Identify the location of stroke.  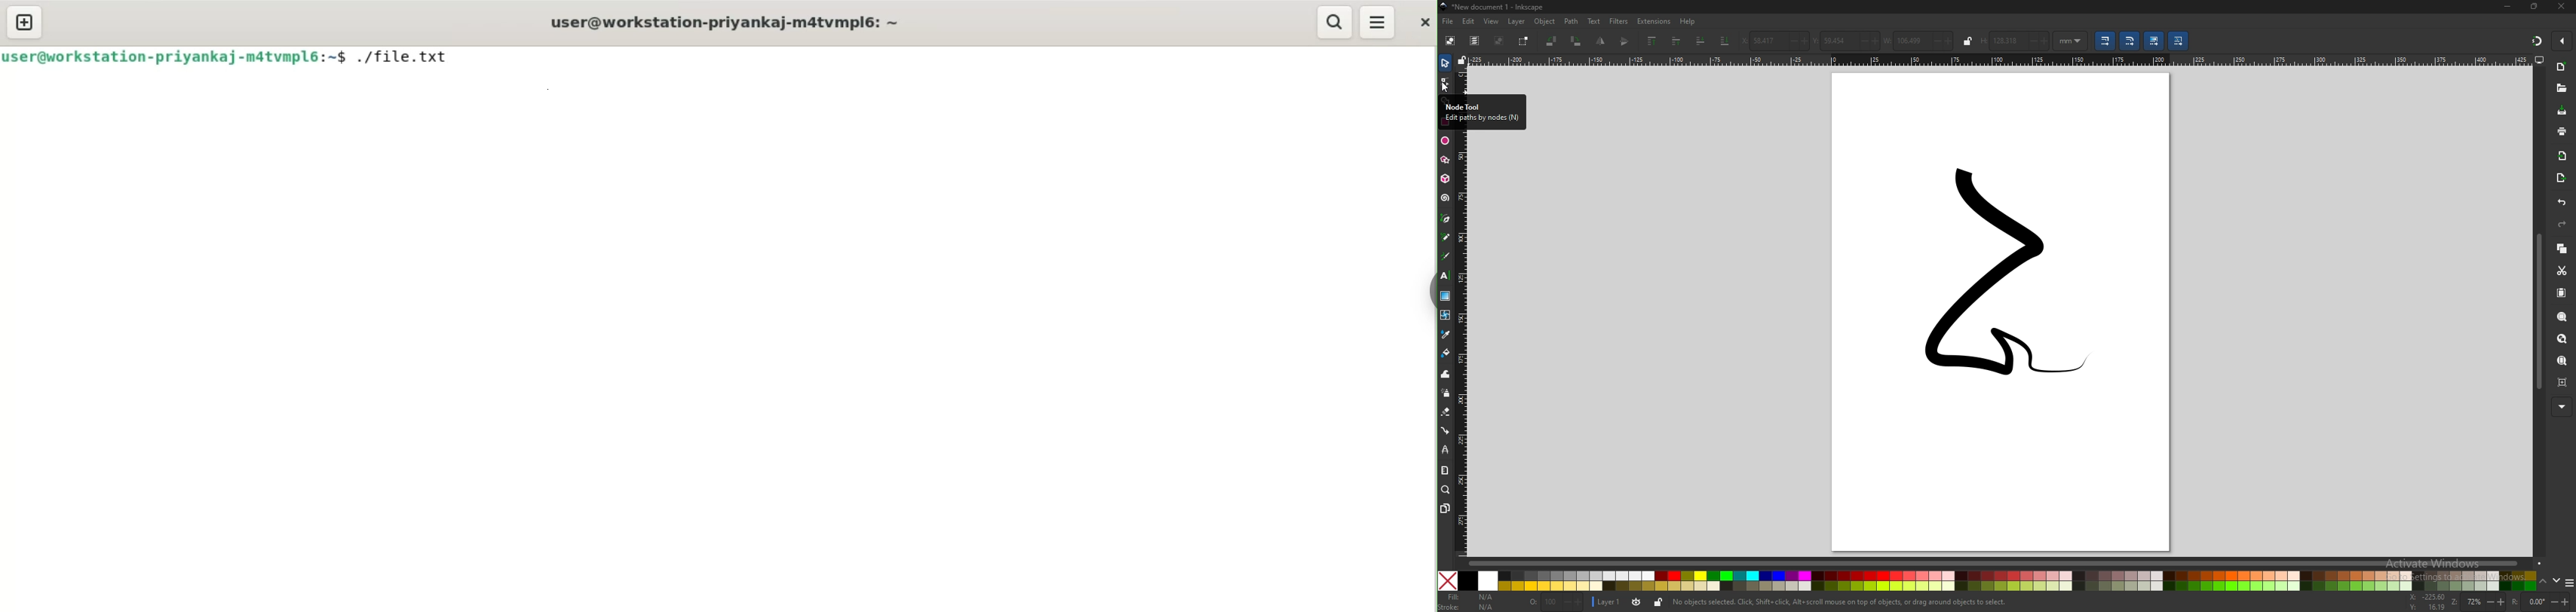
(1466, 607).